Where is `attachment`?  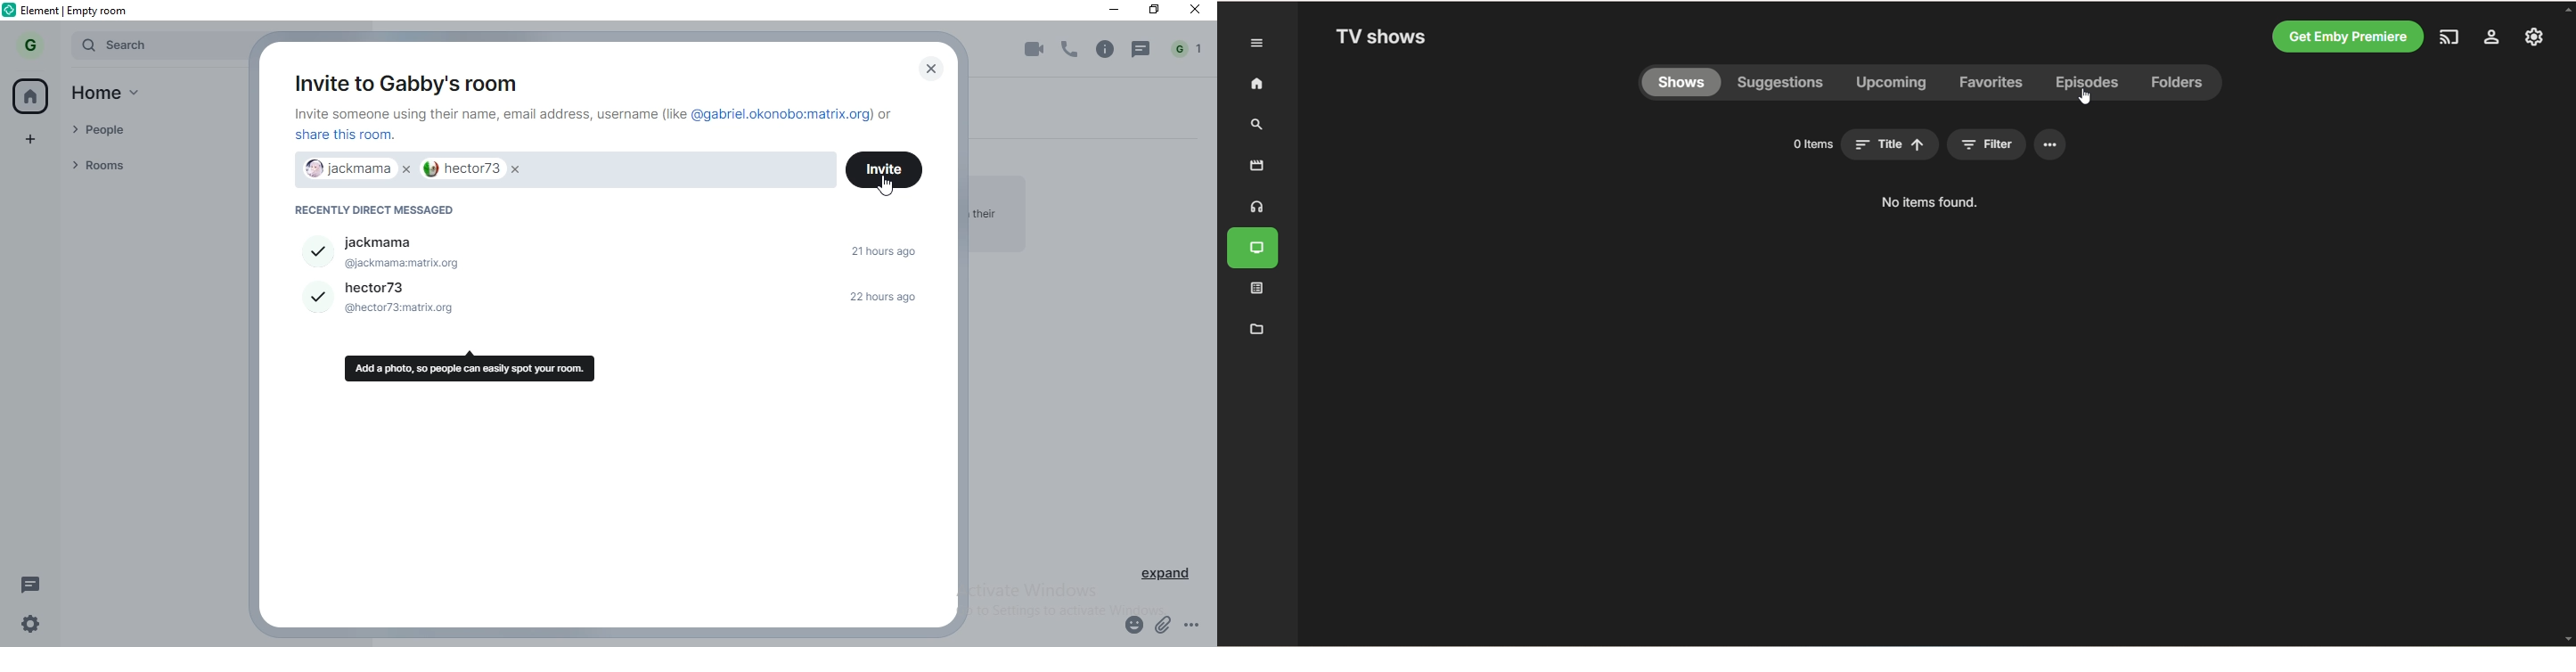 attachment is located at coordinates (1165, 627).